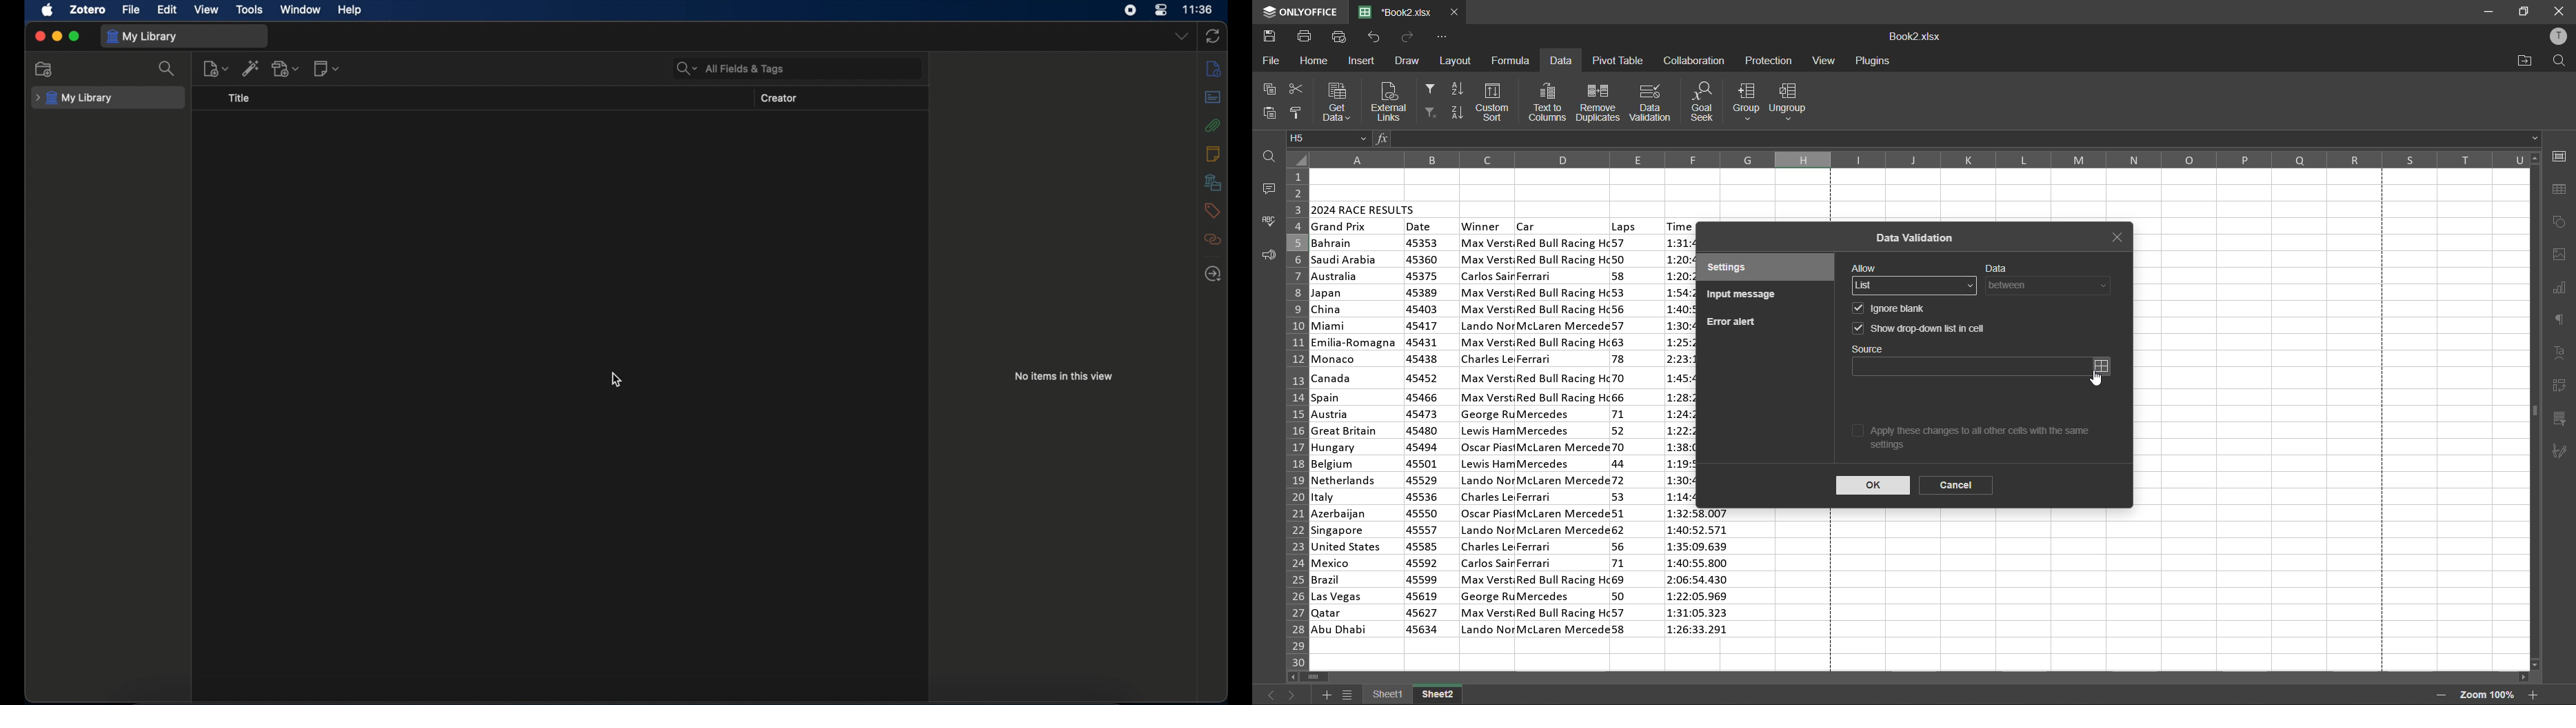 The image size is (2576, 728). What do you see at coordinates (2526, 10) in the screenshot?
I see `maximize` at bounding box center [2526, 10].